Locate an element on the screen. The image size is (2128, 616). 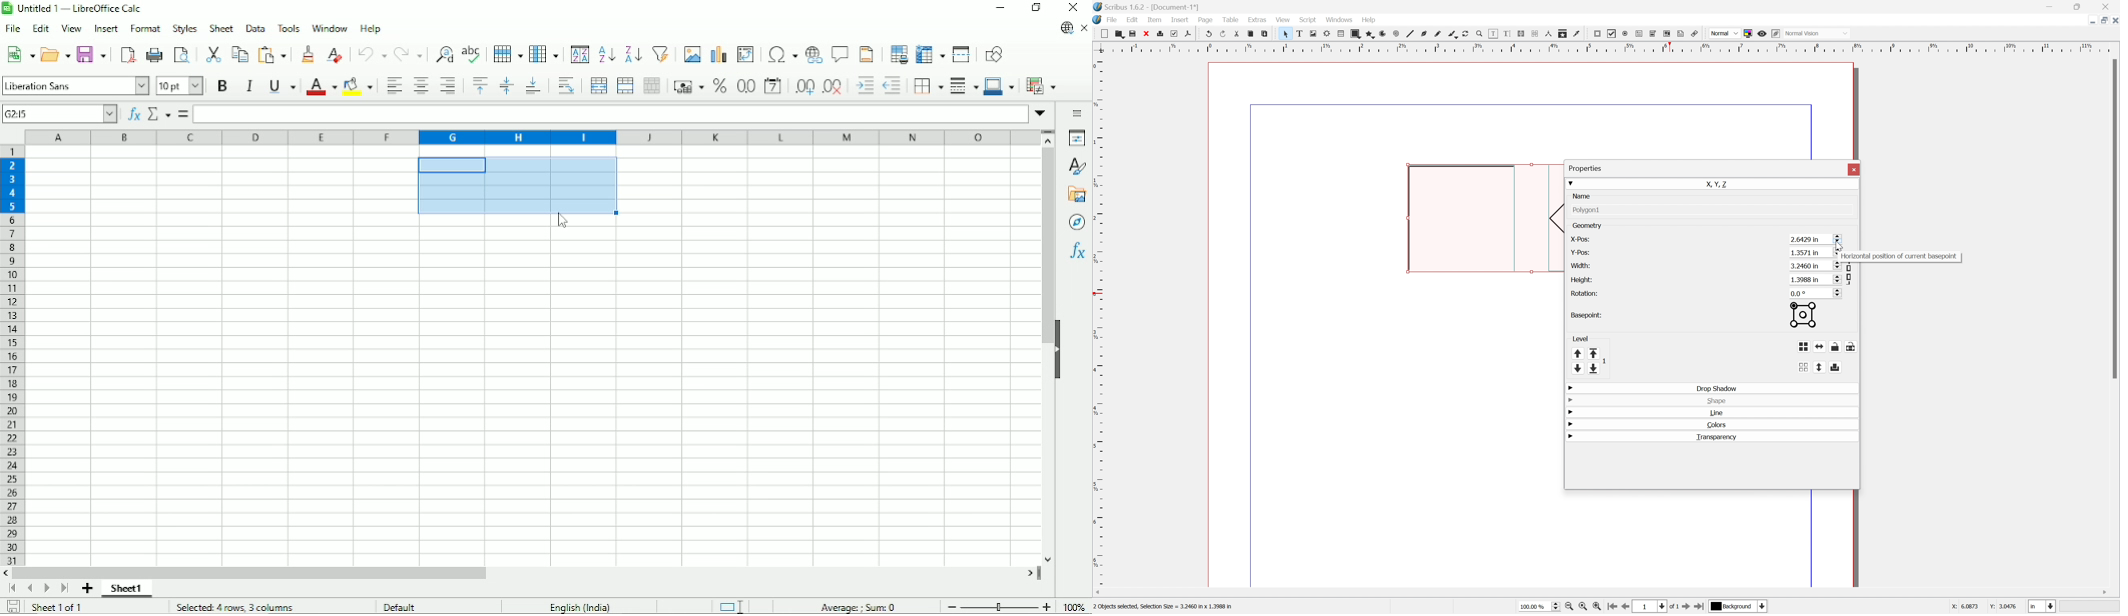
Sheet 1 is located at coordinates (129, 589).